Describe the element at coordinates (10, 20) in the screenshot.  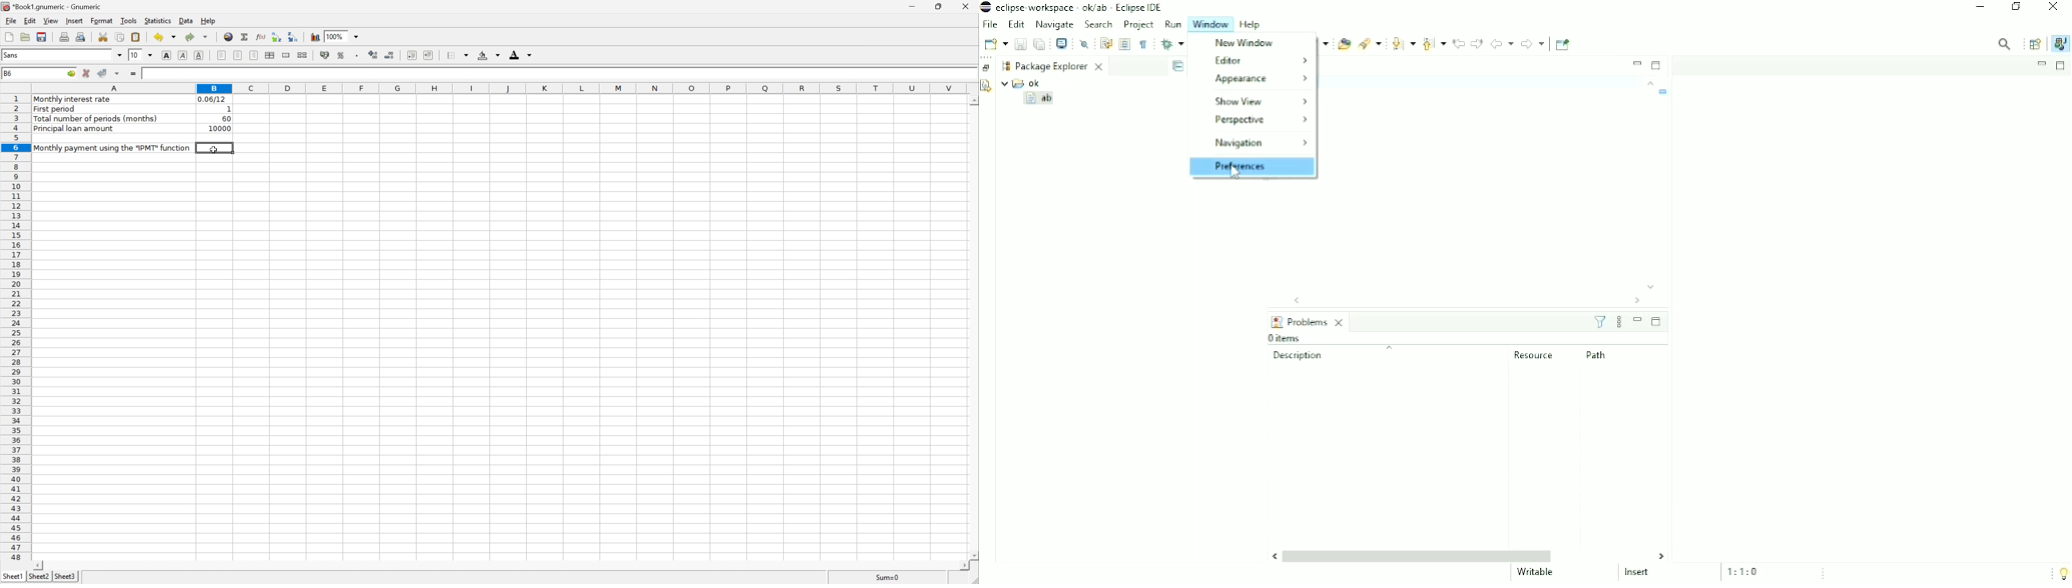
I see `File` at that location.